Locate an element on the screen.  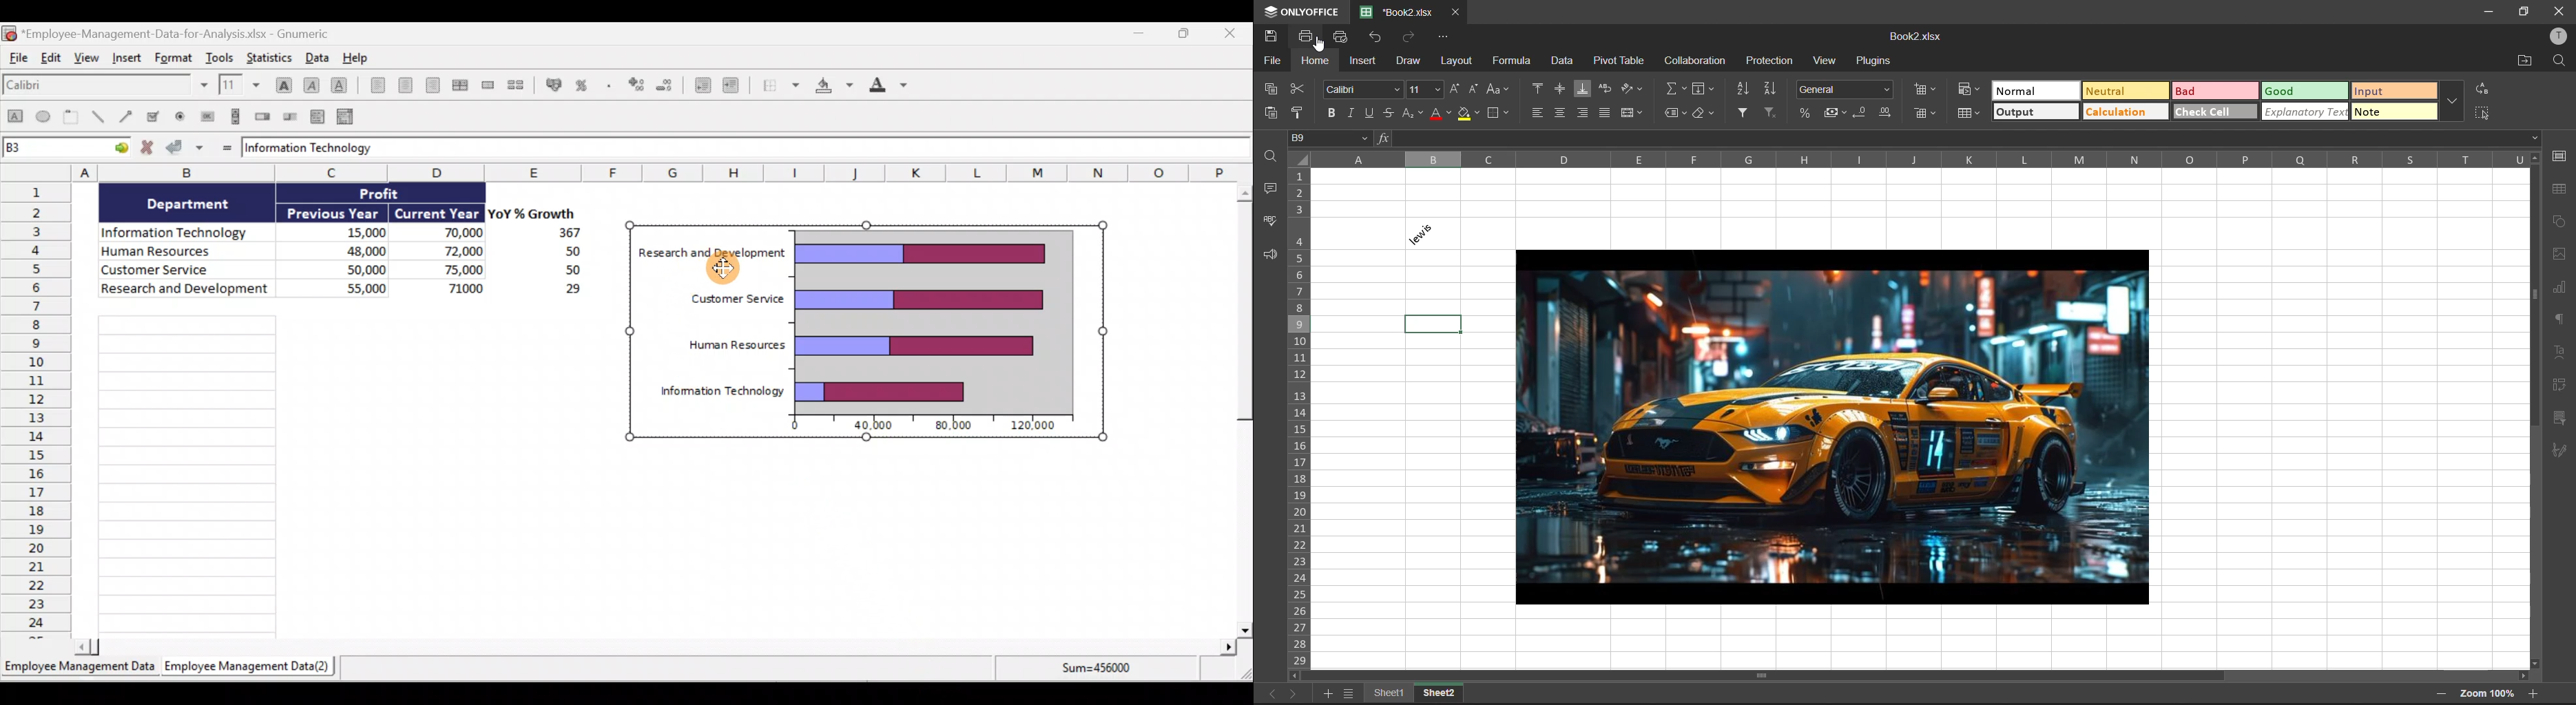
cursor is located at coordinates (724, 270).